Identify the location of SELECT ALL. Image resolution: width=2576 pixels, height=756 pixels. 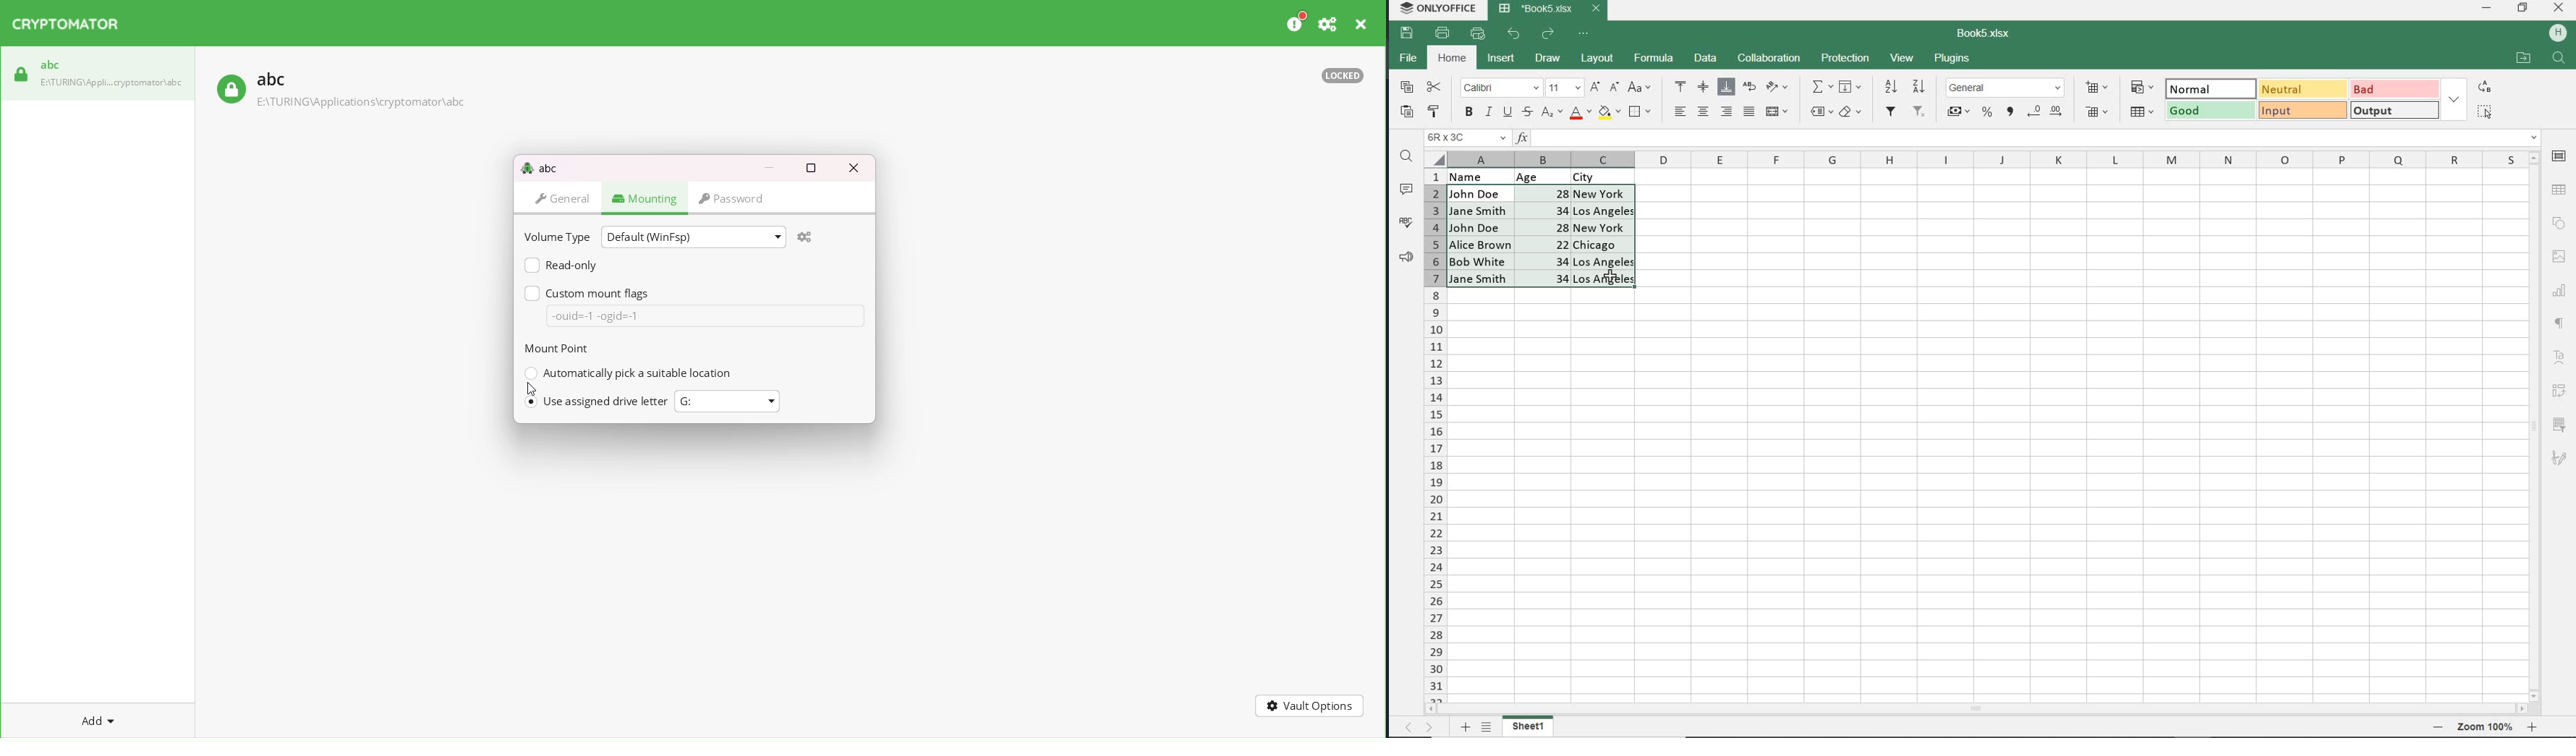
(2484, 111).